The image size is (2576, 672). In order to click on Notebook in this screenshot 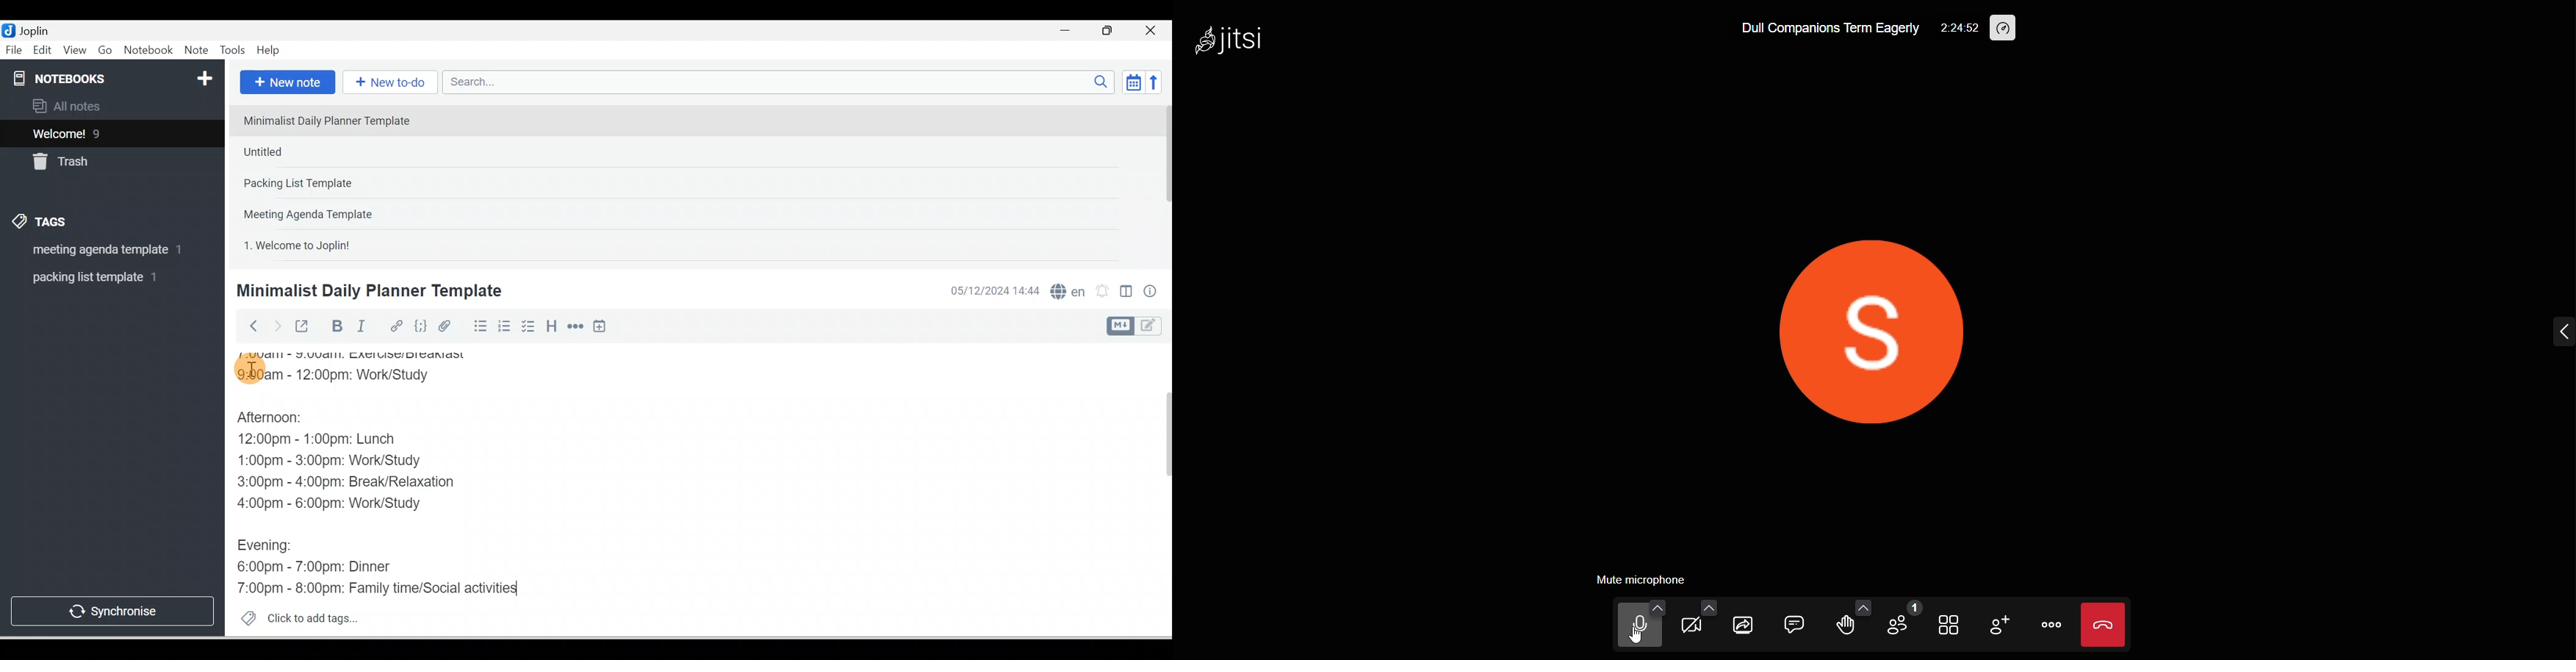, I will do `click(148, 51)`.